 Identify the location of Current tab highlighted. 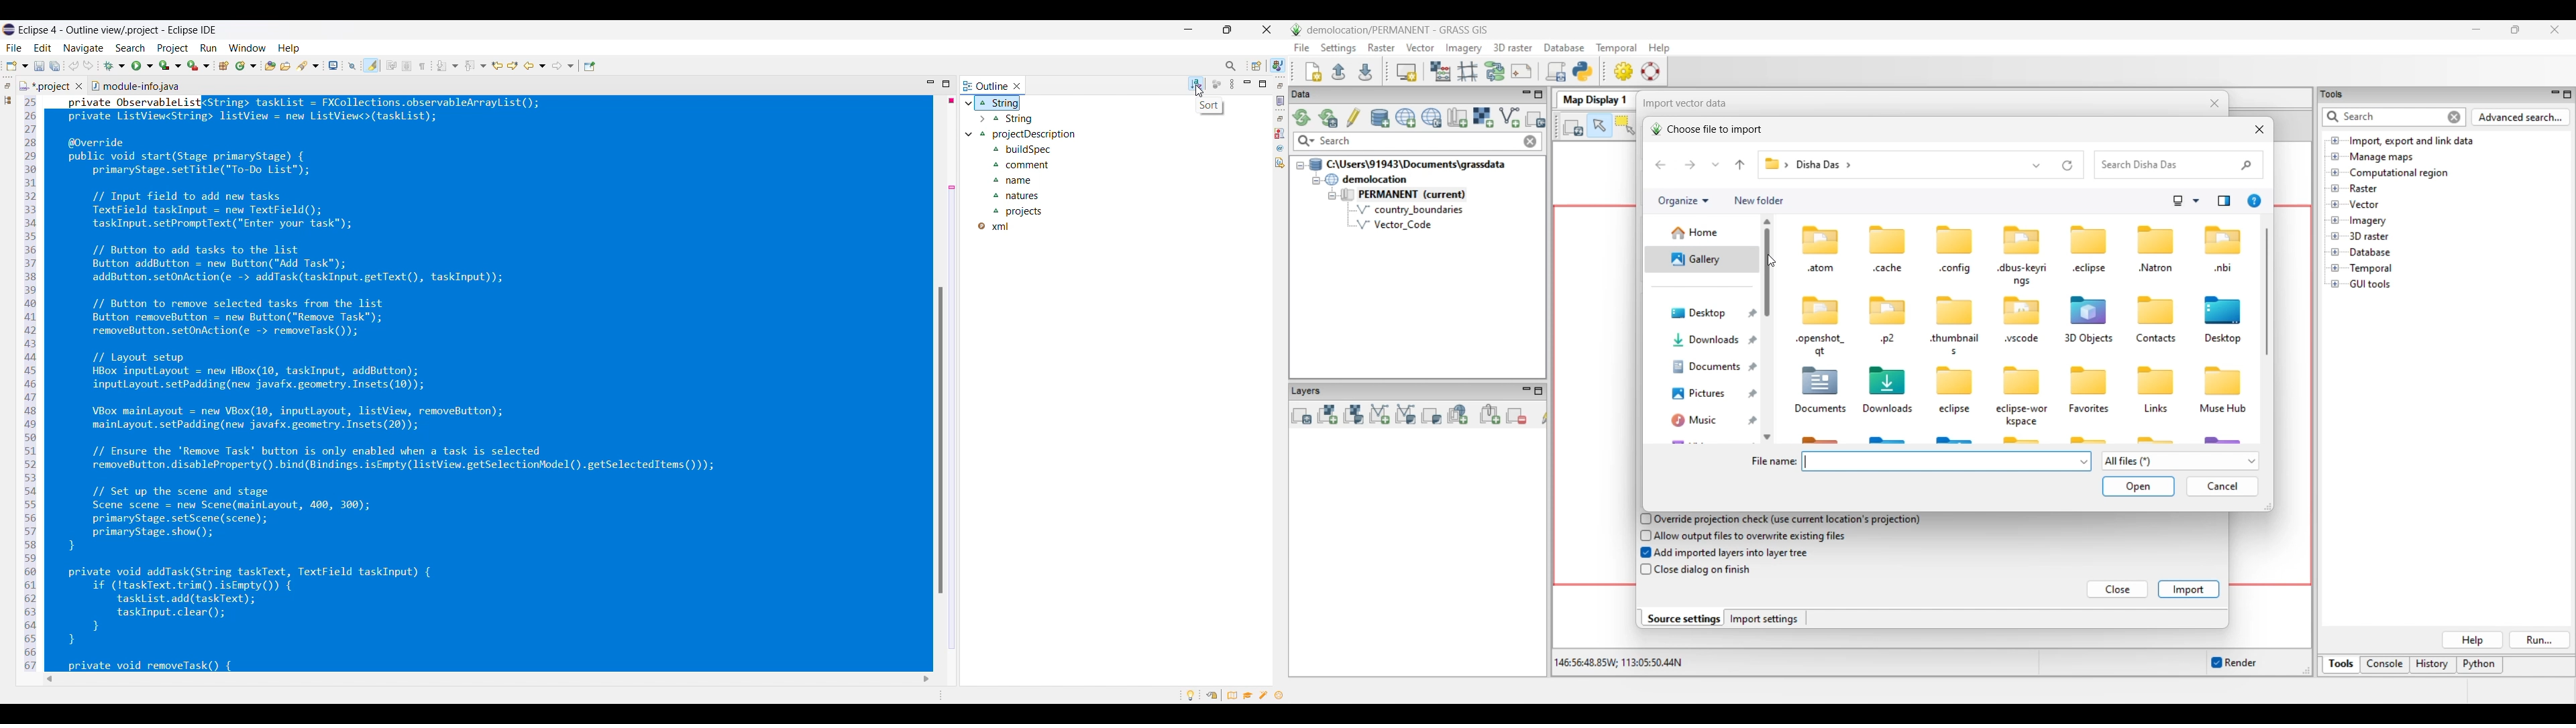
(985, 85).